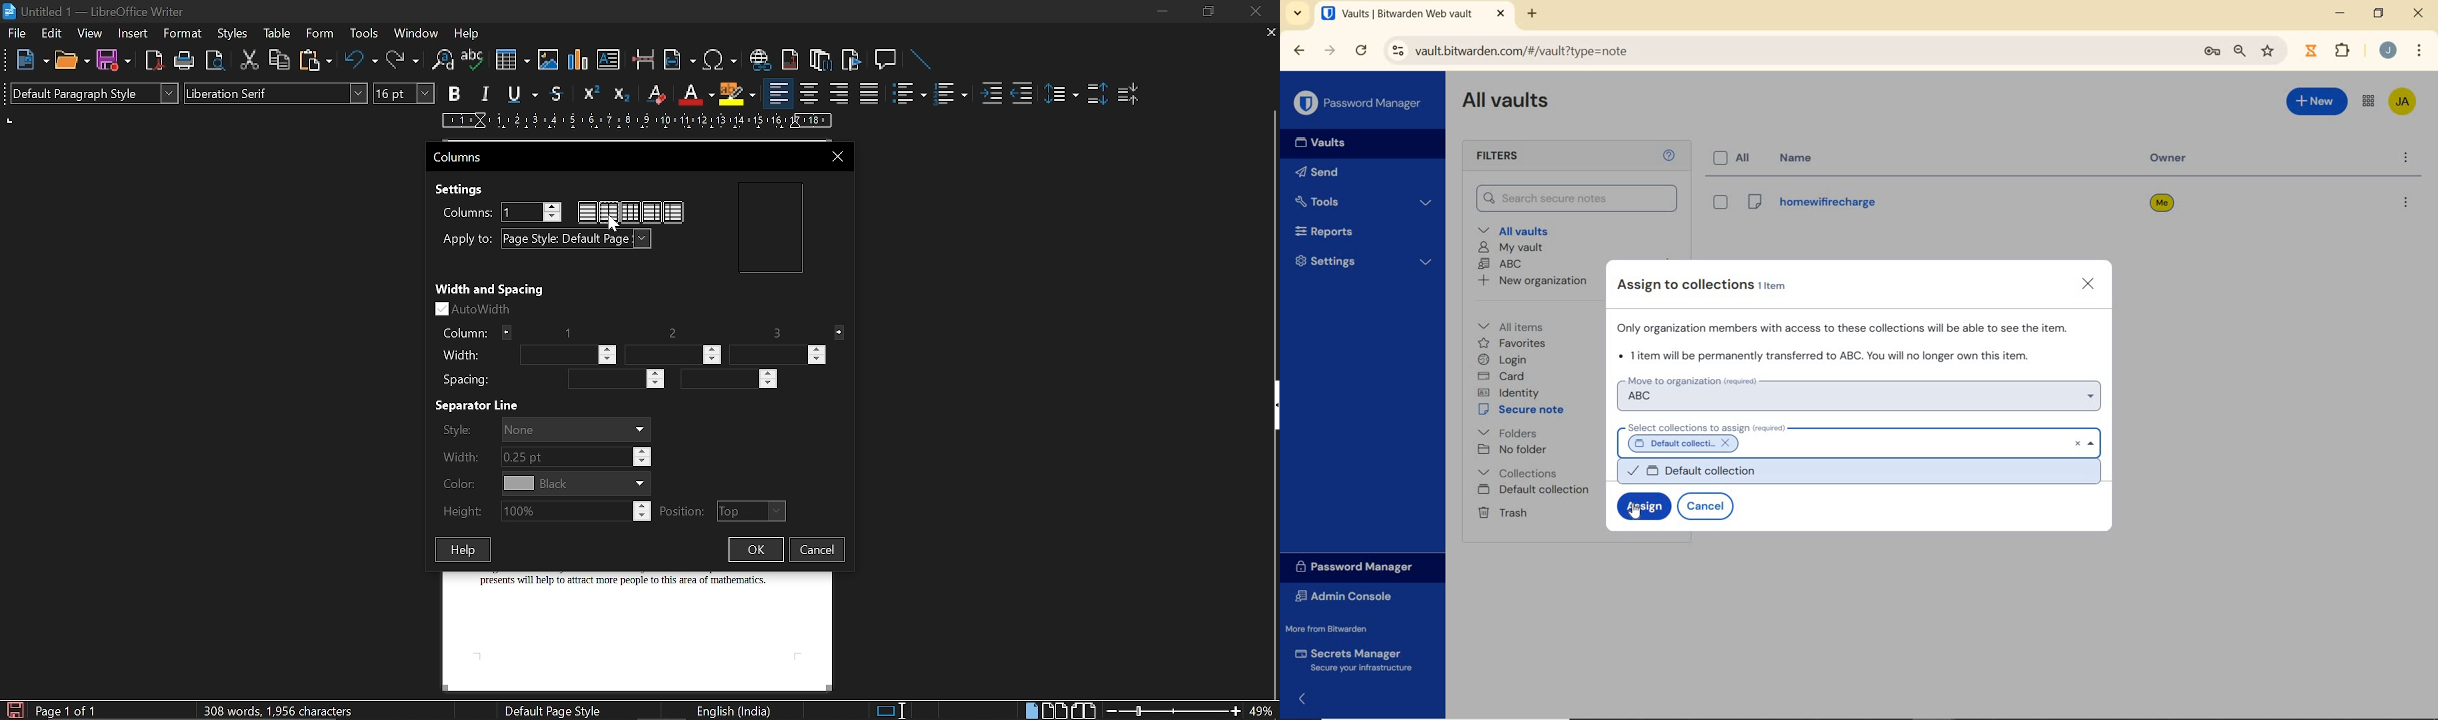 The image size is (2464, 728). Describe the element at coordinates (364, 33) in the screenshot. I see `Tools` at that location.